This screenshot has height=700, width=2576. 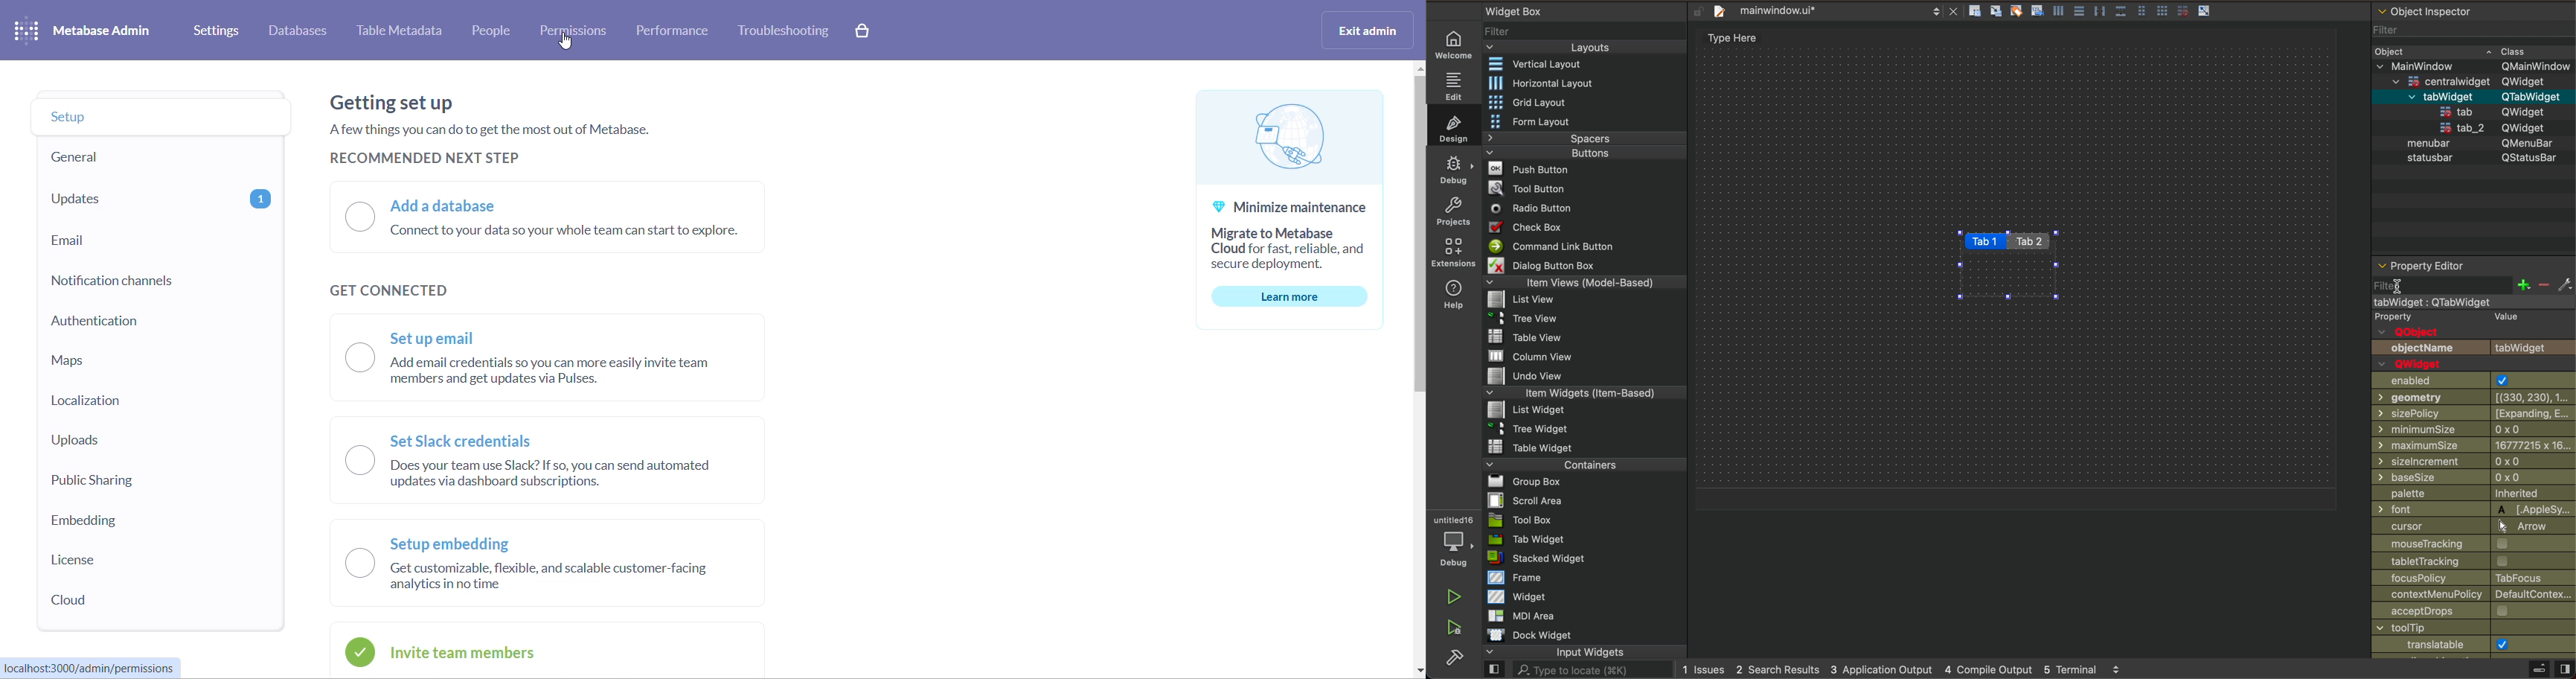 I want to click on object name and Qwidget, so click(x=2478, y=355).